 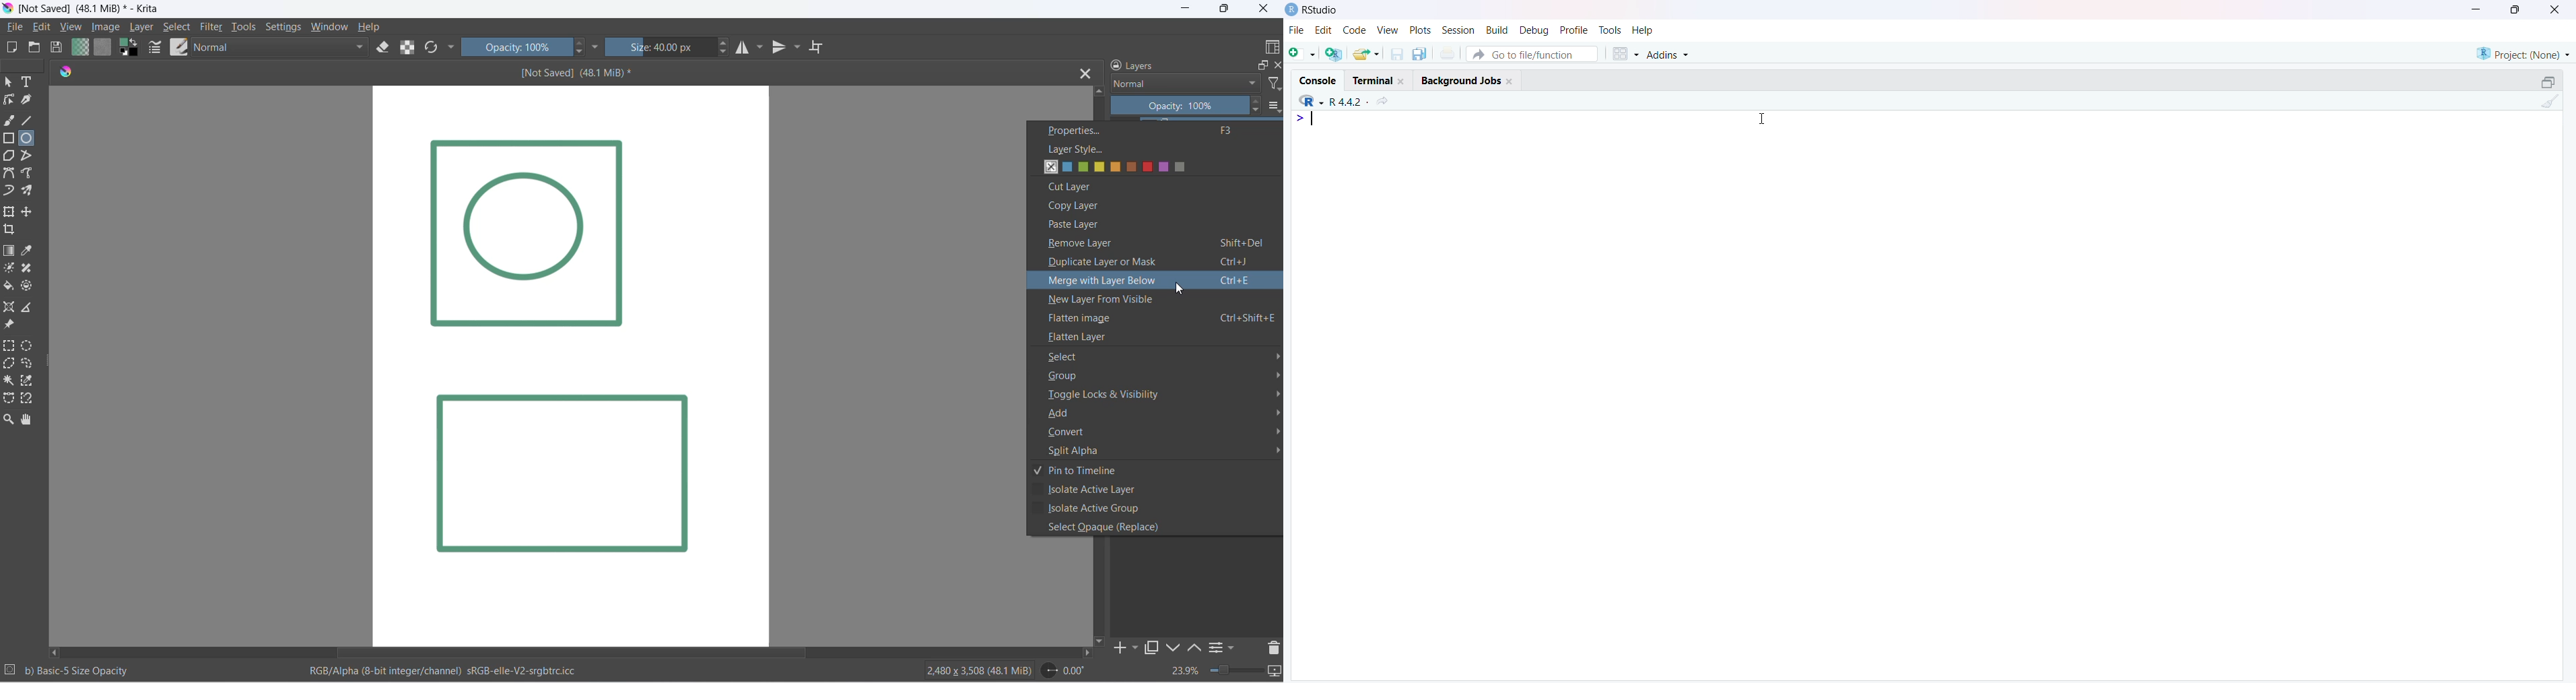 What do you see at coordinates (1306, 100) in the screenshot?
I see `R` at bounding box center [1306, 100].